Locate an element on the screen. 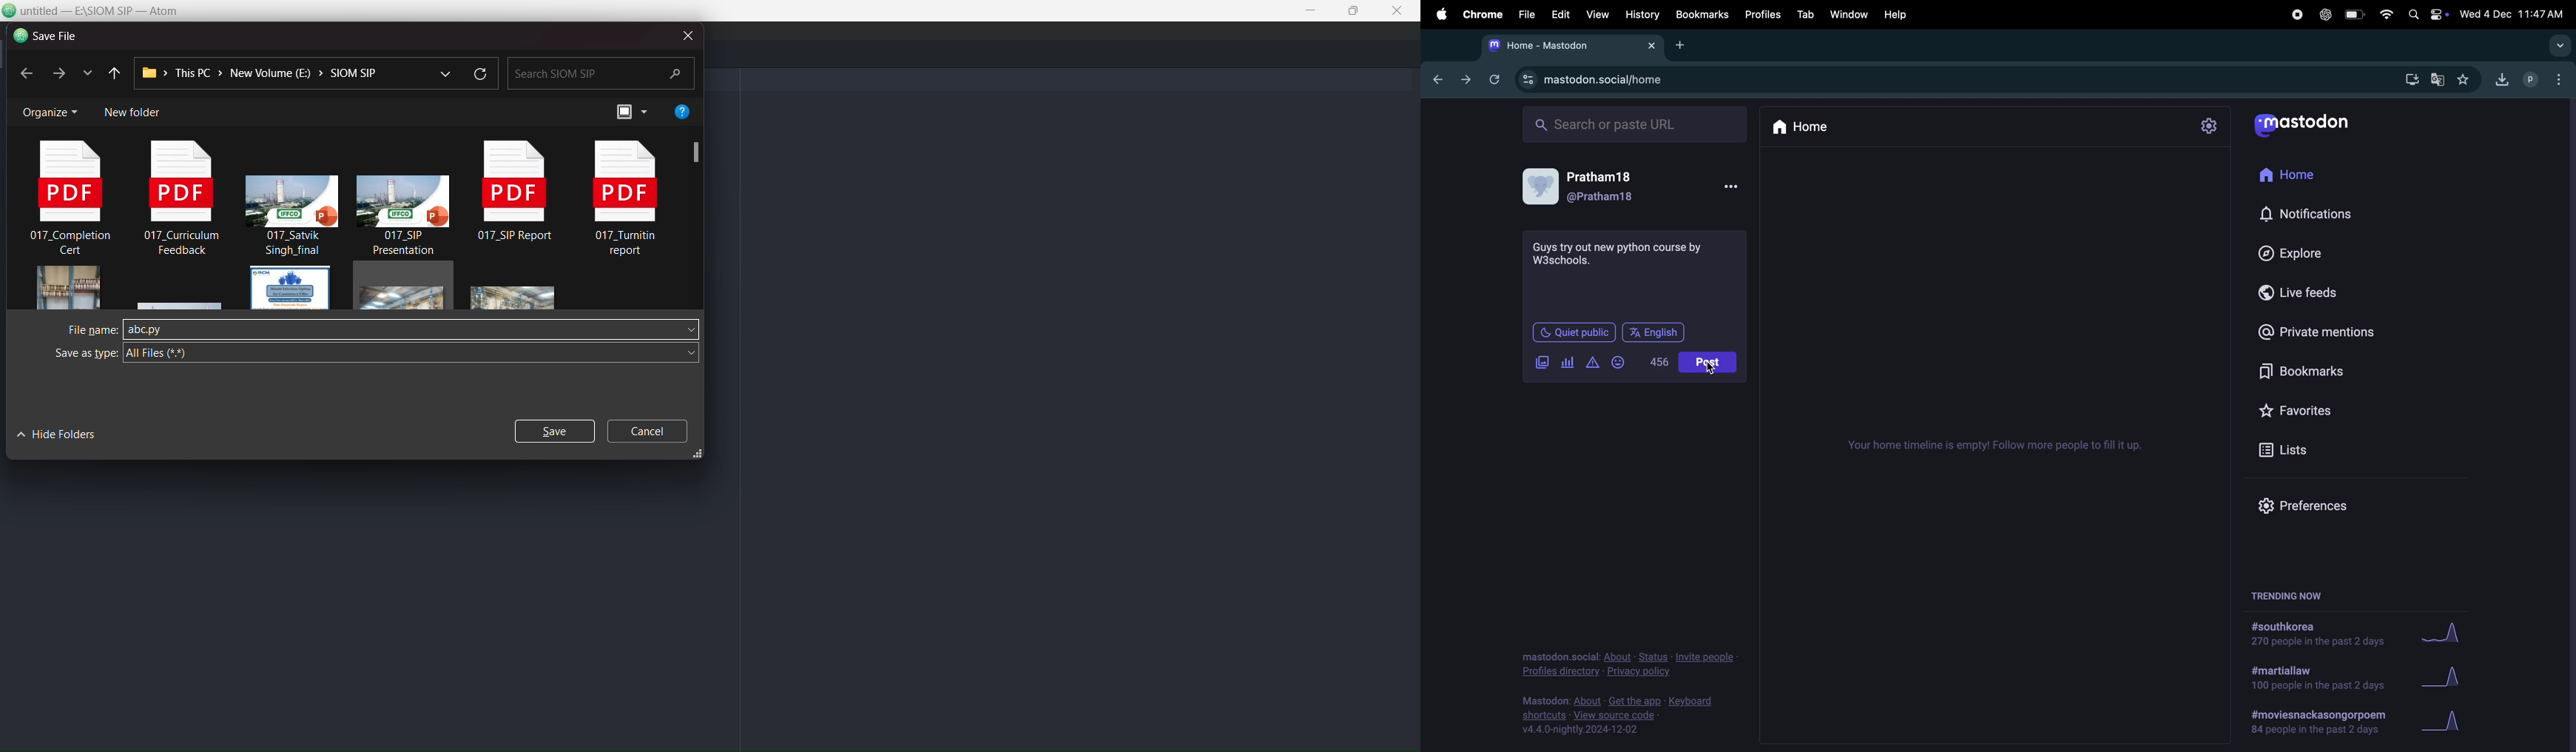 This screenshot has width=2576, height=756. presentation is located at coordinates (289, 215).